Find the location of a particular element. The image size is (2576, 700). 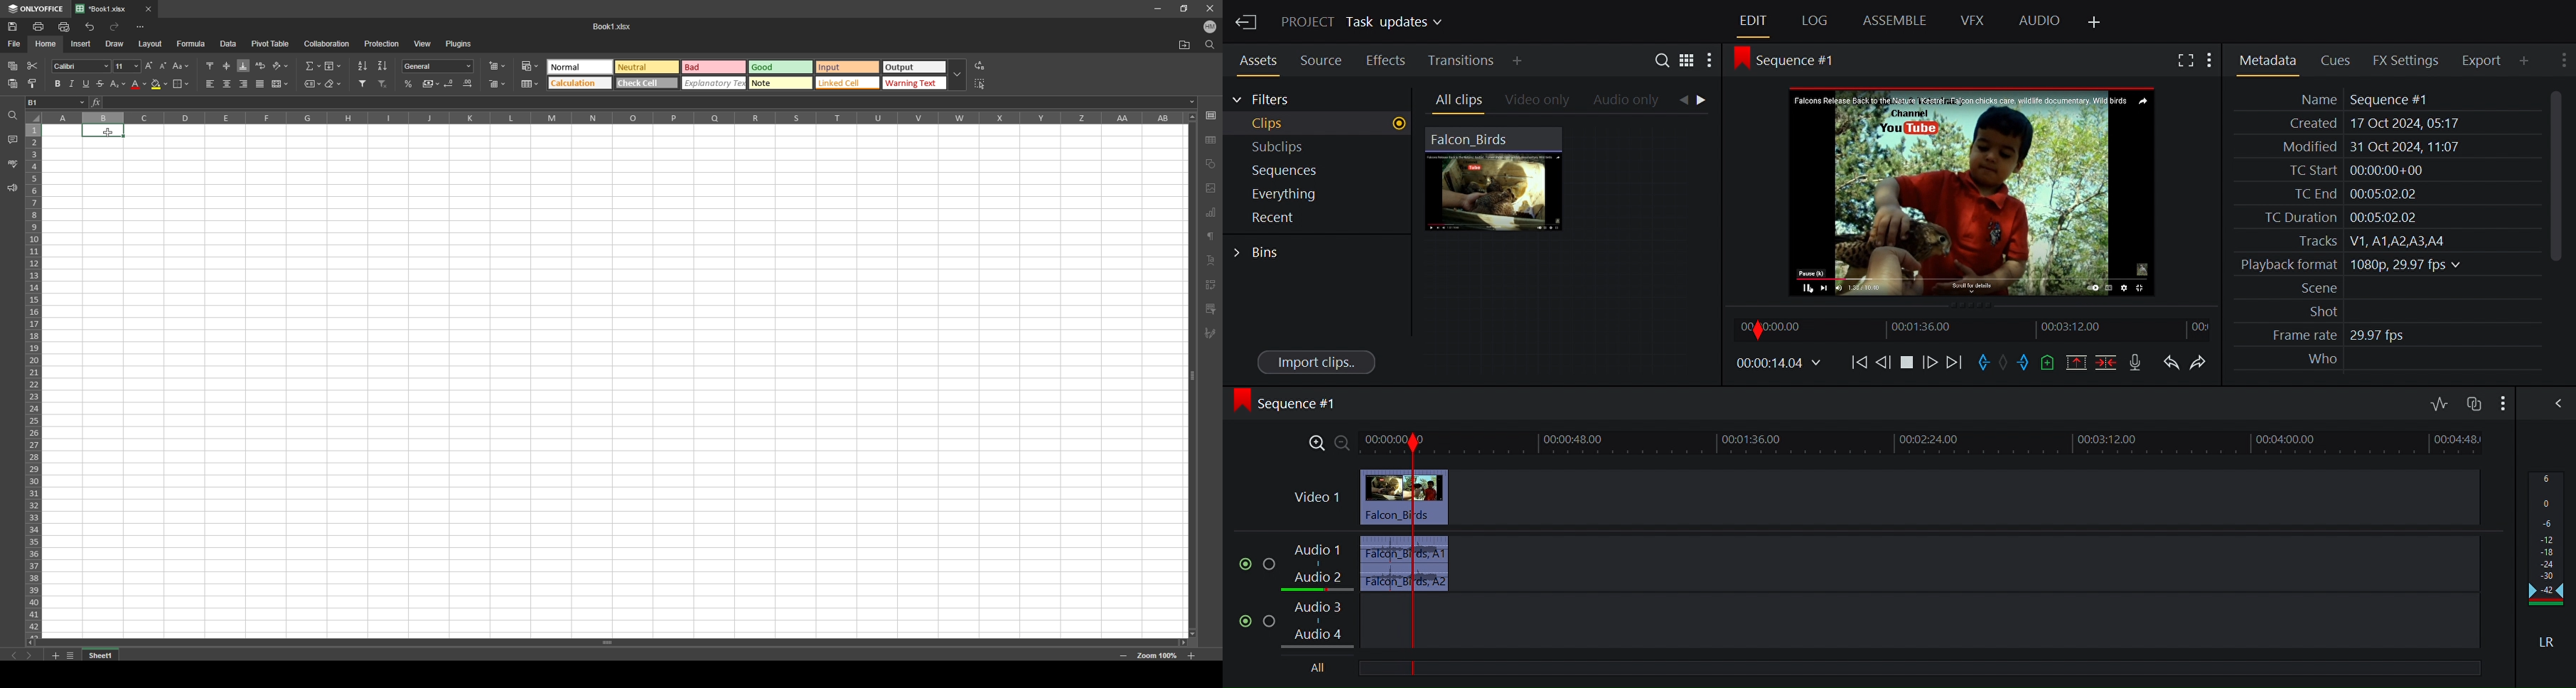

All clips is located at coordinates (1455, 100).